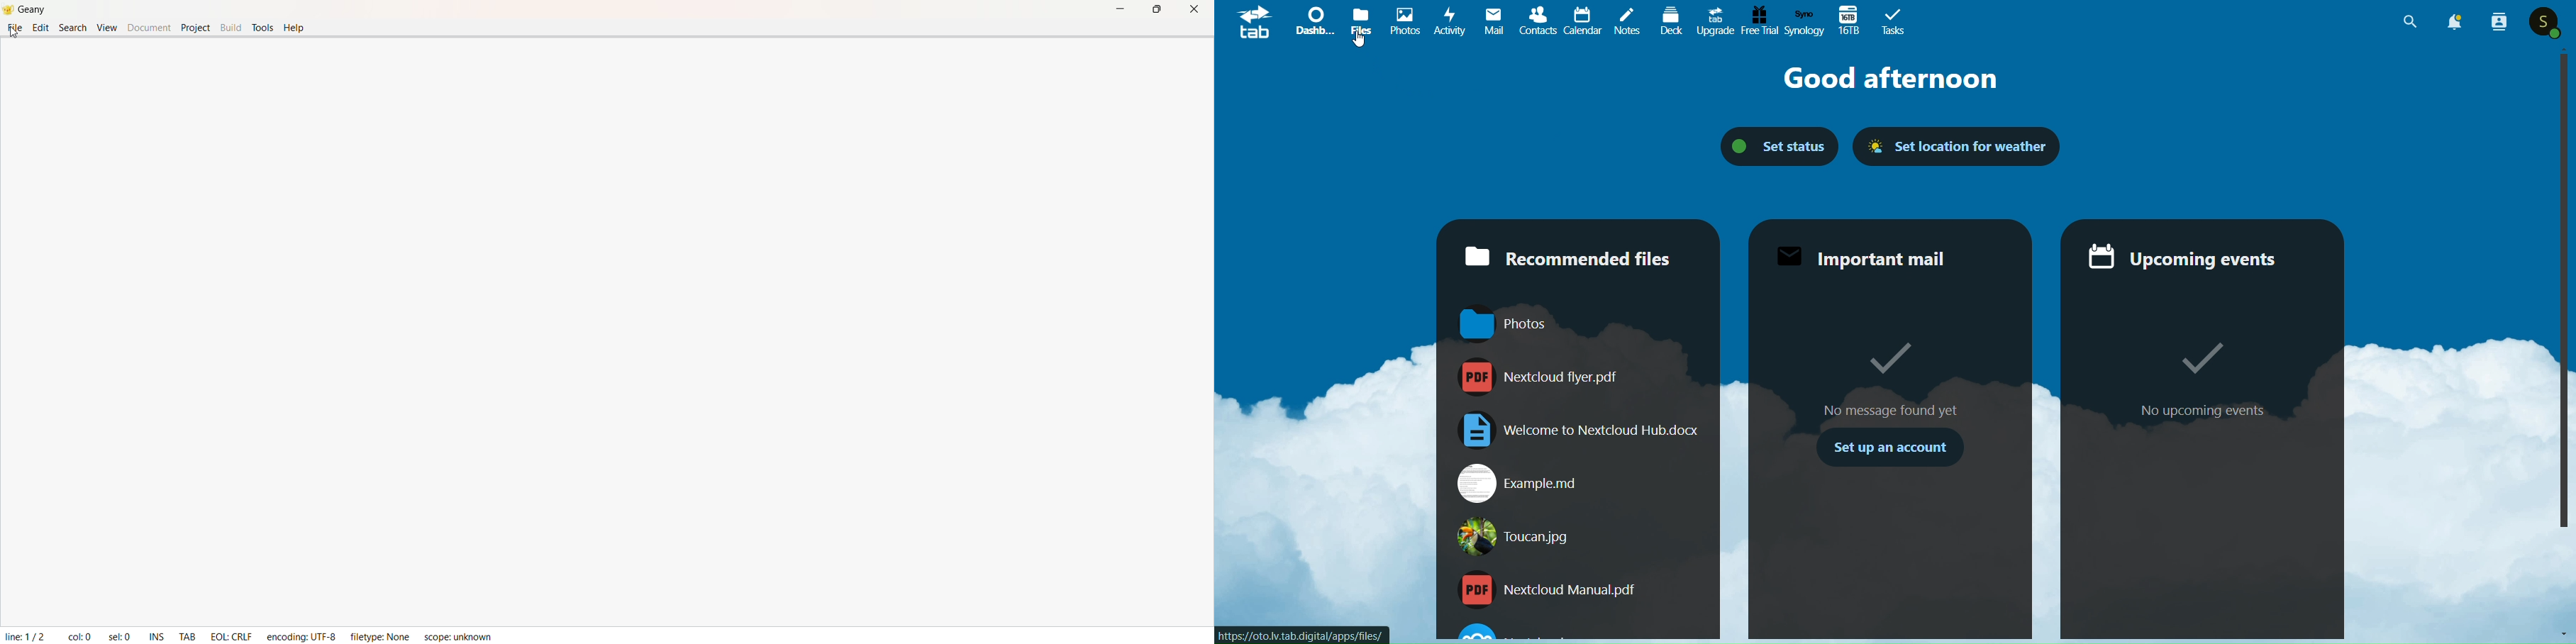  What do you see at coordinates (1890, 79) in the screenshot?
I see `good afternoon` at bounding box center [1890, 79].